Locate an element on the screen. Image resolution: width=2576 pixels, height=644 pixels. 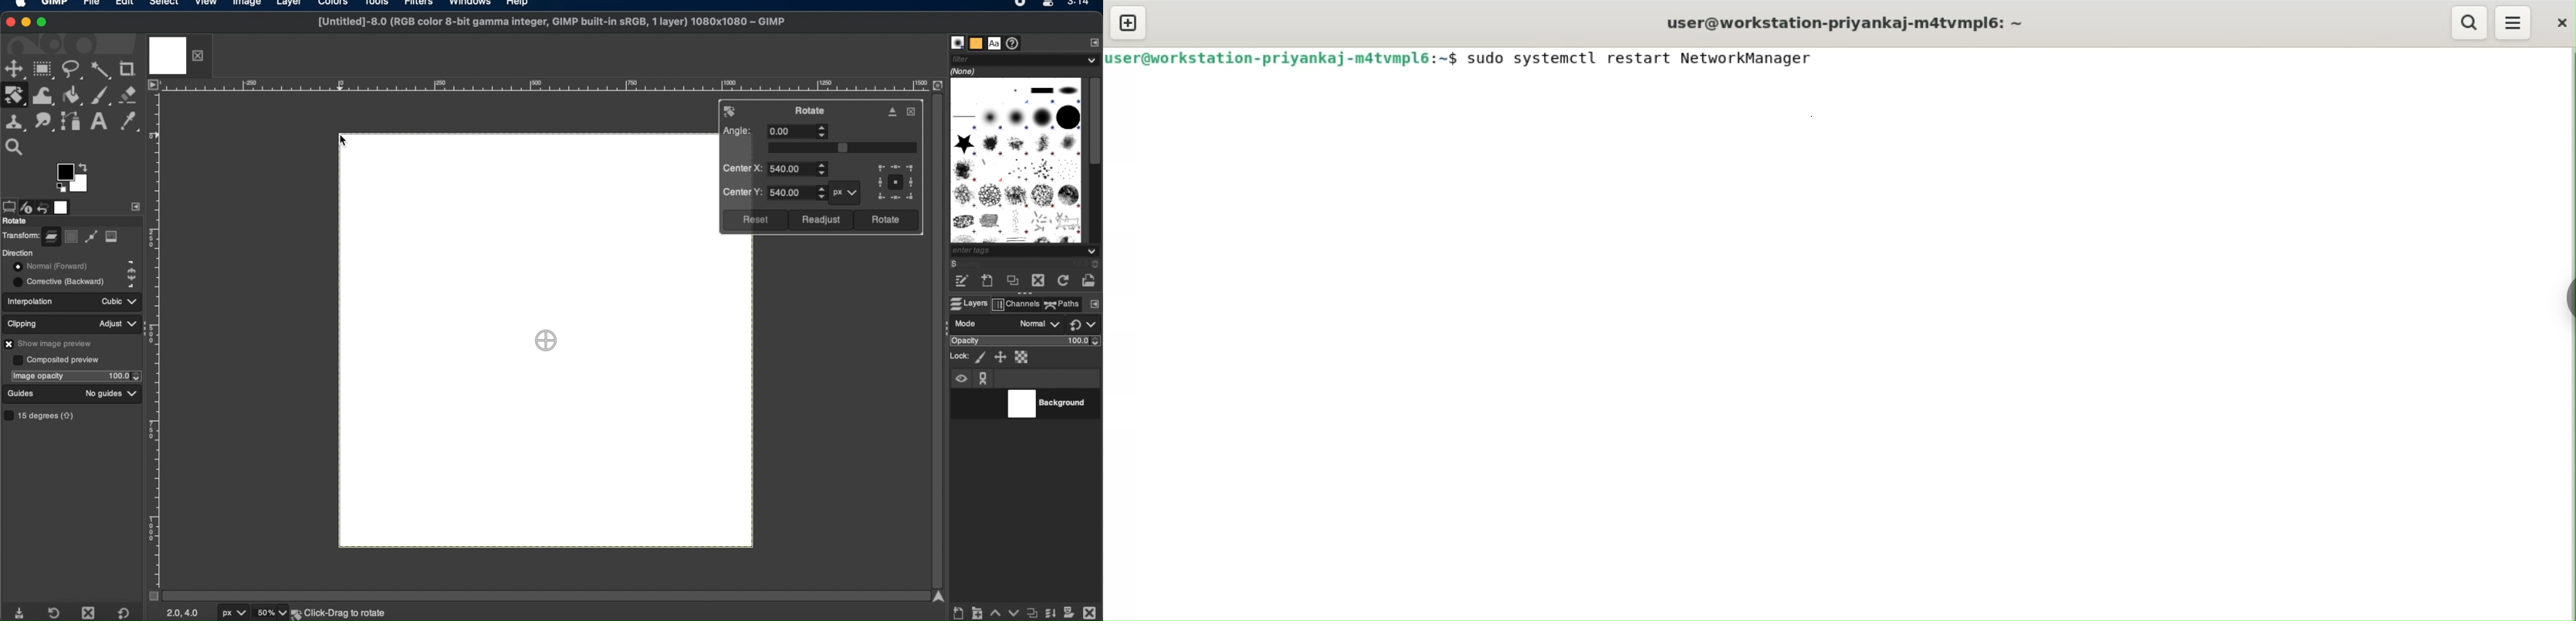
normal forward toggle button is located at coordinates (49, 266).